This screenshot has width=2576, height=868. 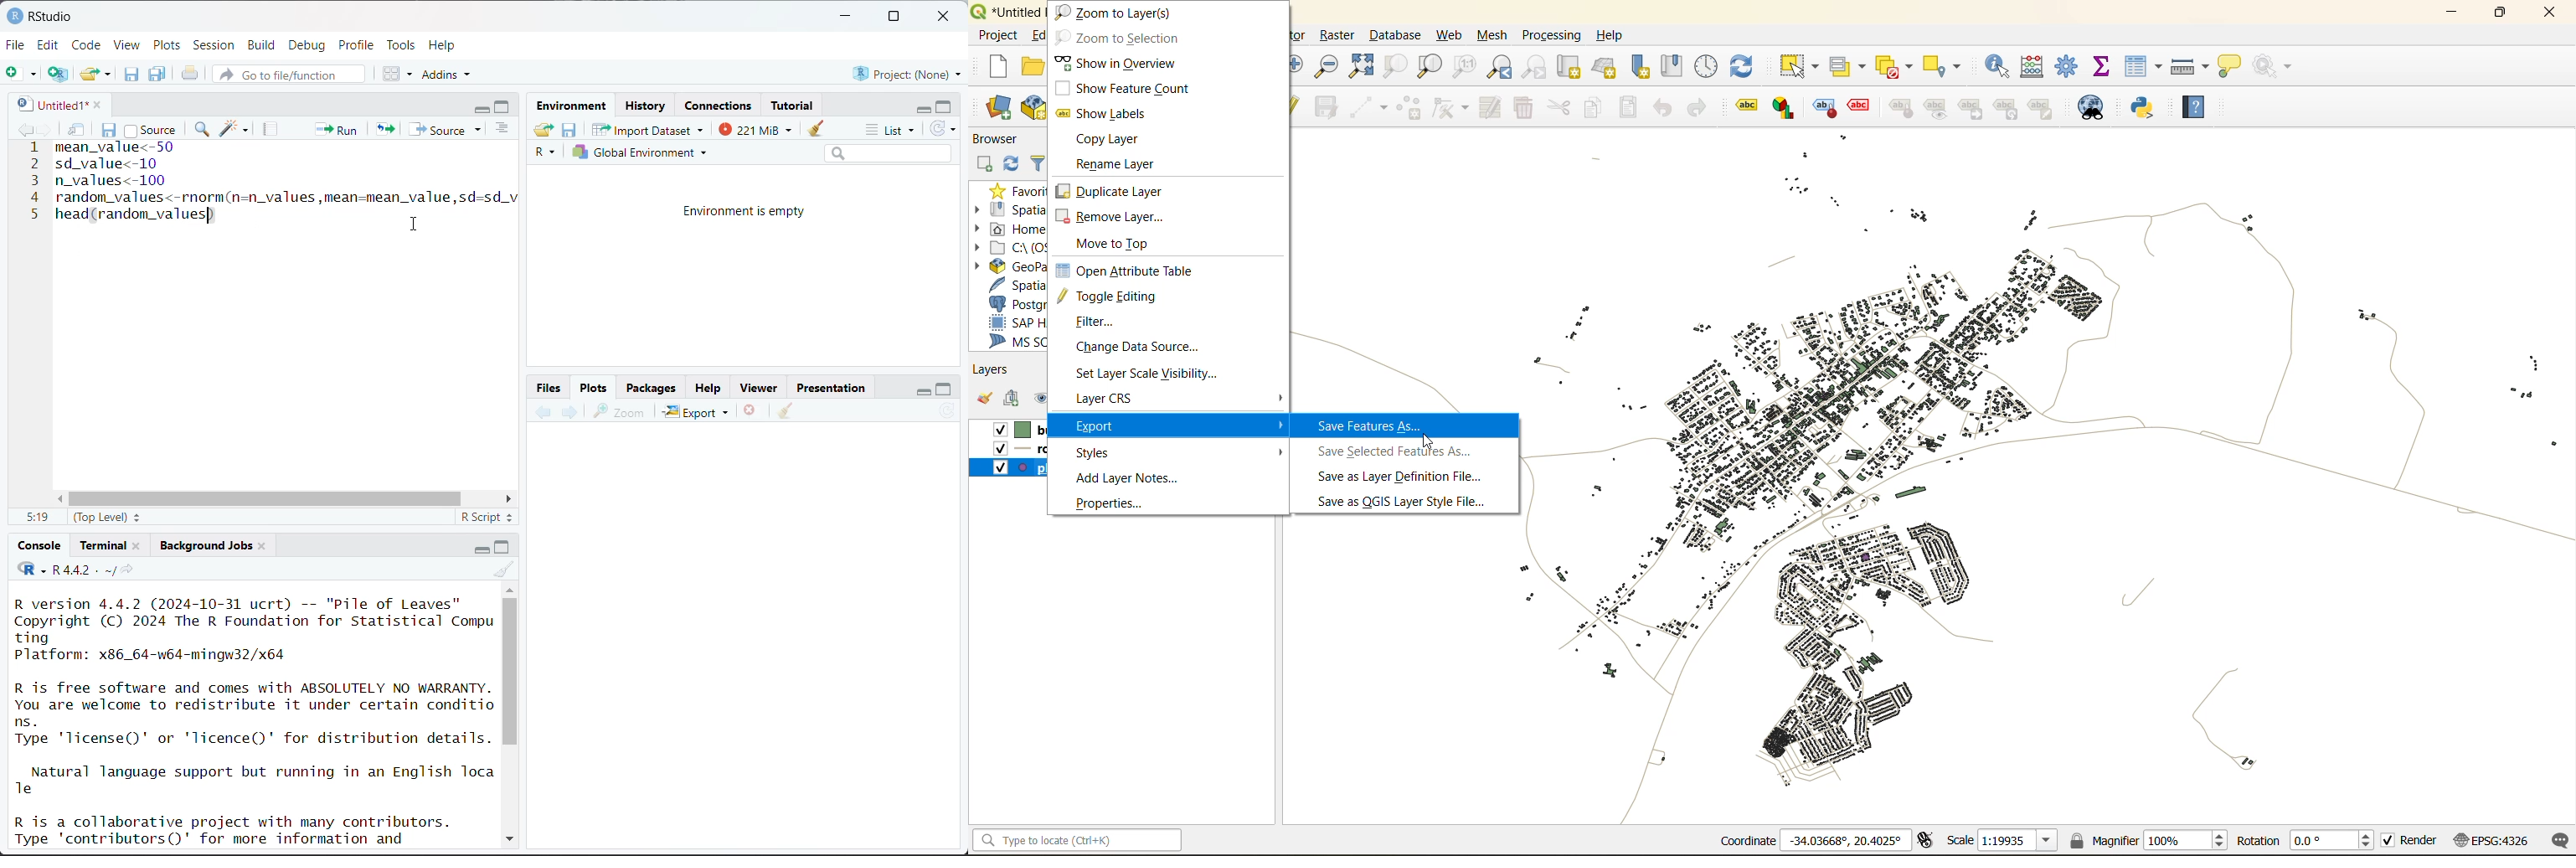 I want to click on go backward to previous source location, so click(x=25, y=131).